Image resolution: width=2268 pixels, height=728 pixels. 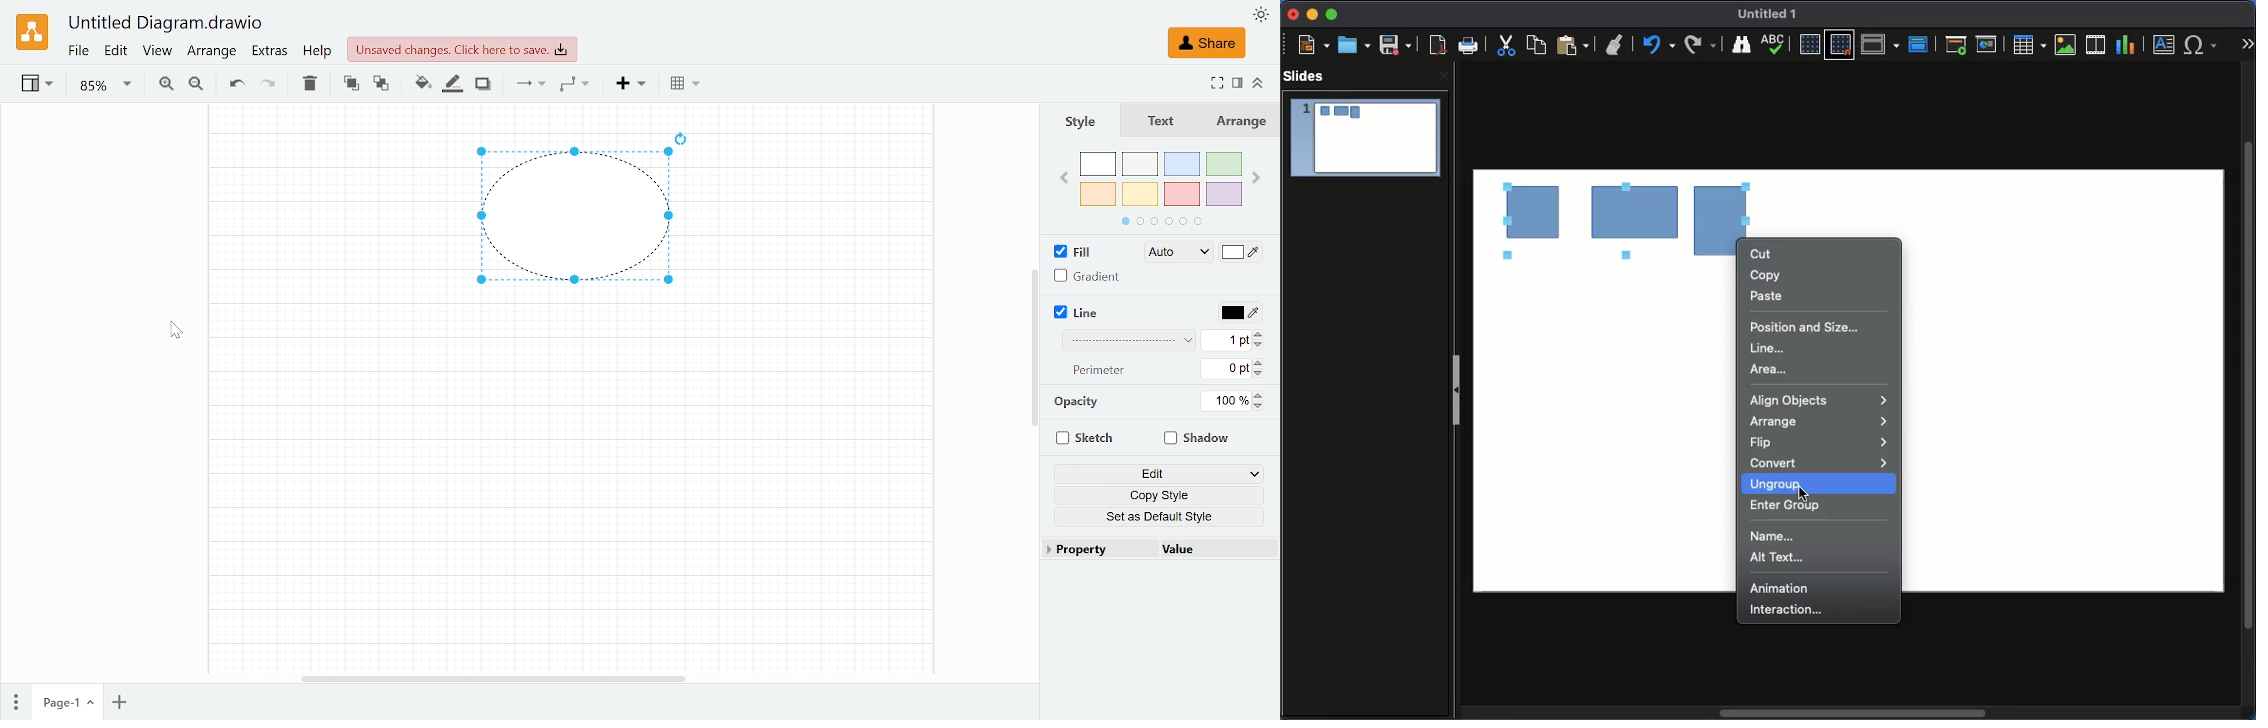 What do you see at coordinates (1128, 341) in the screenshot?
I see `Pattern` at bounding box center [1128, 341].